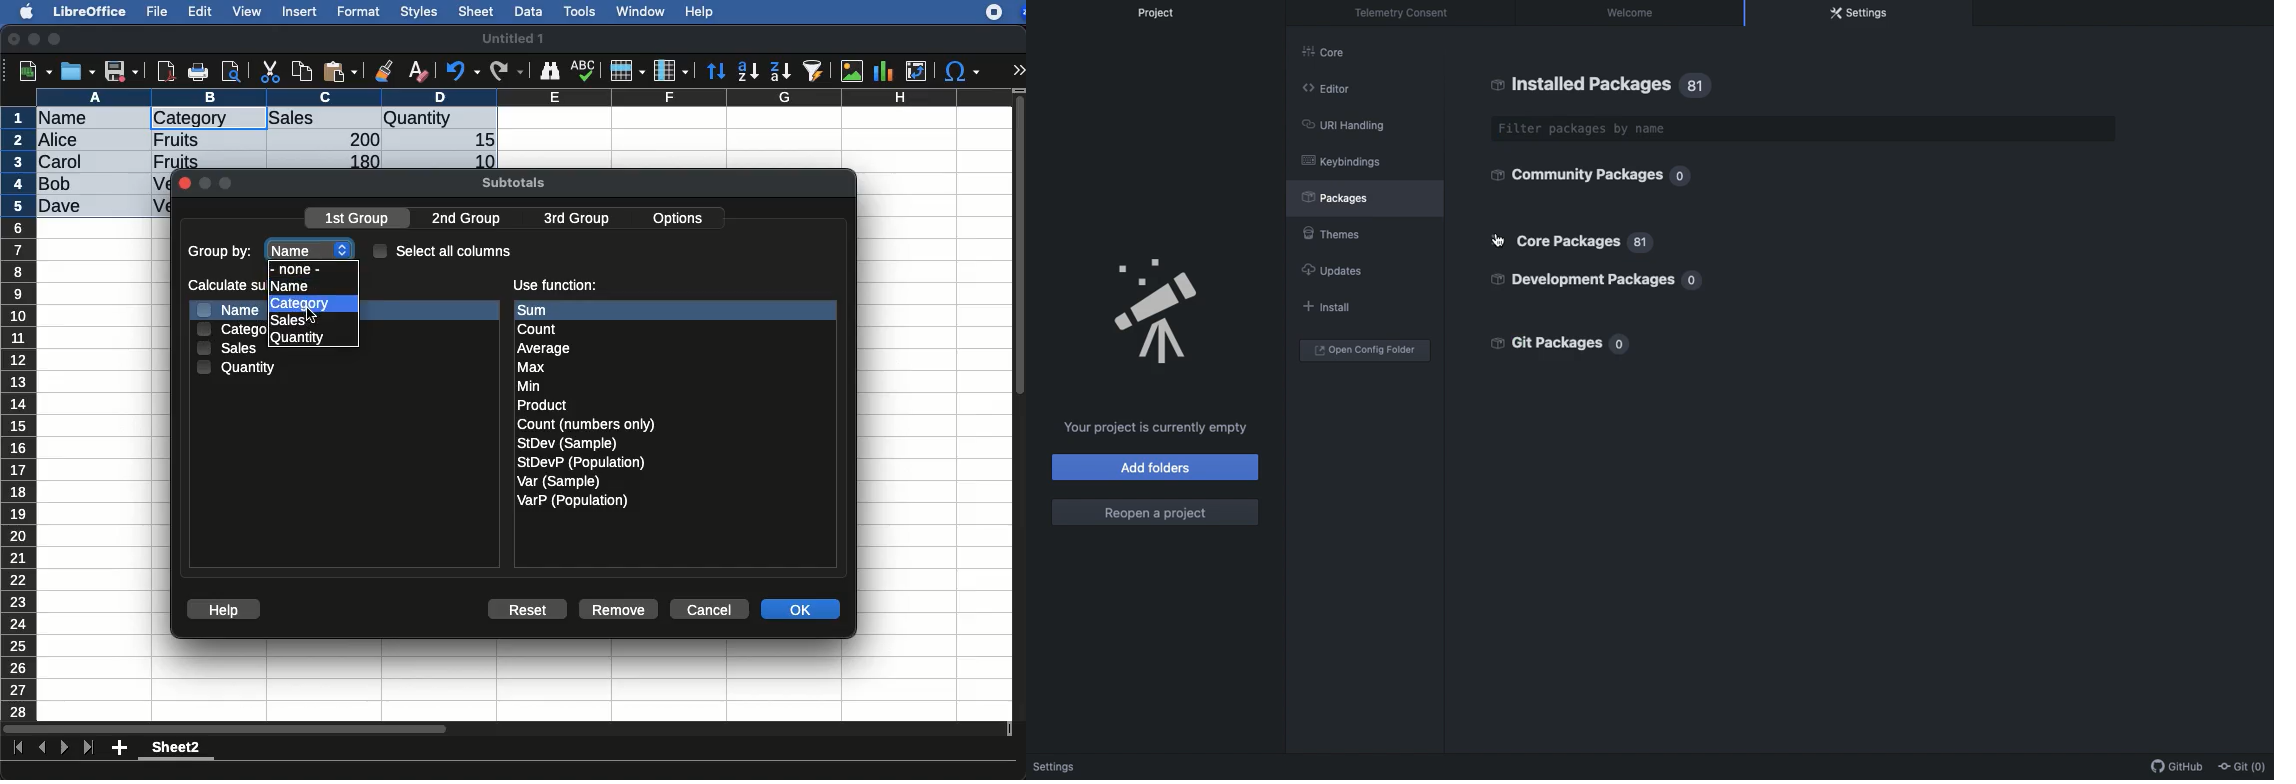  I want to click on help, so click(700, 13).